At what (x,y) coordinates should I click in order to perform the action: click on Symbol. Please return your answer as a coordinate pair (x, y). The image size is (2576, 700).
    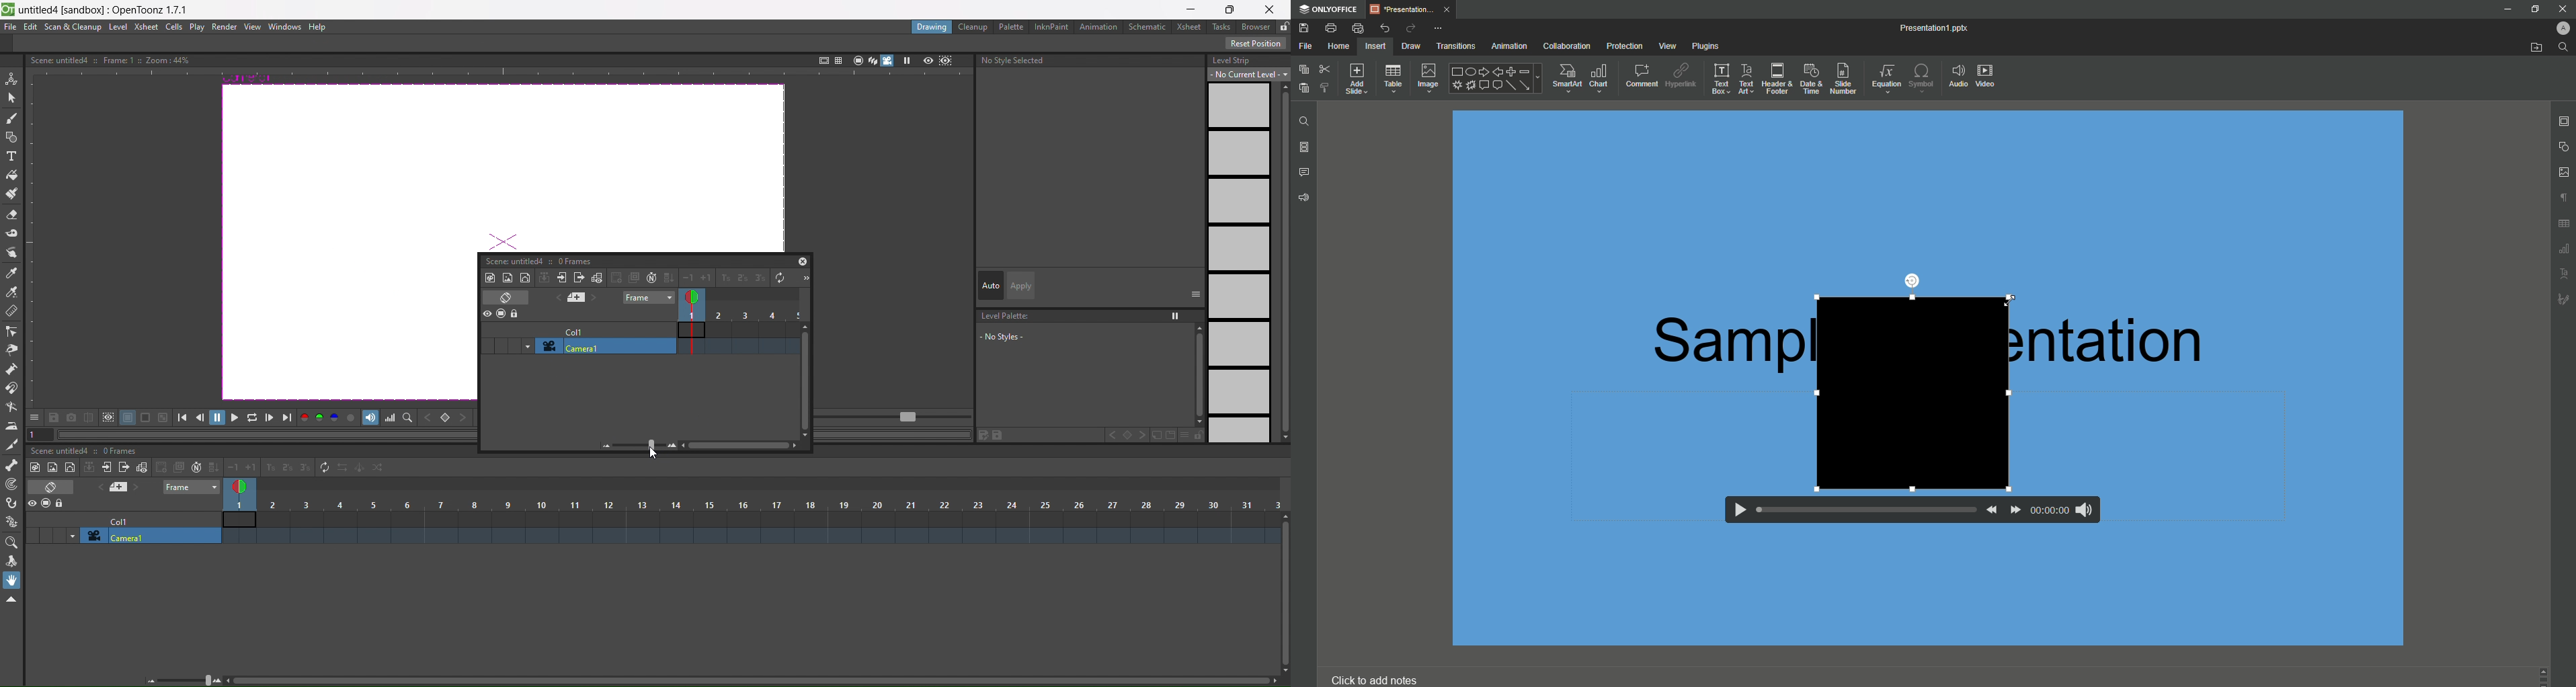
    Looking at the image, I should click on (1922, 78).